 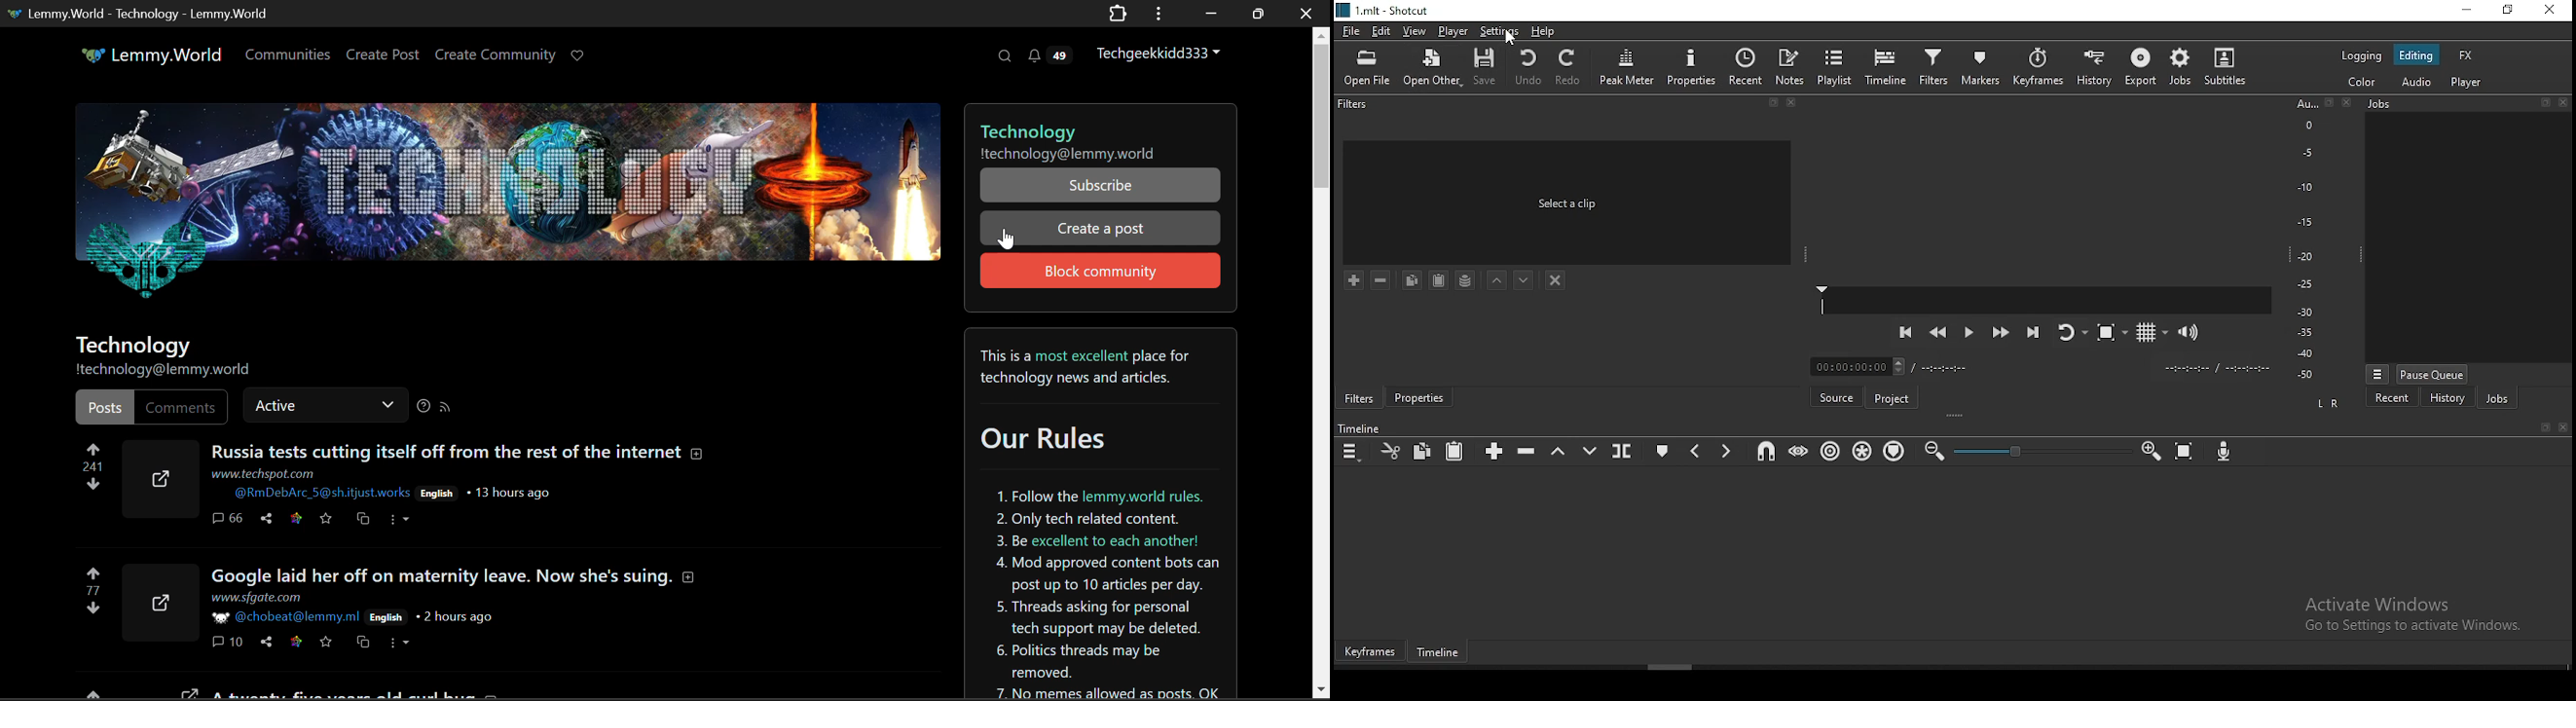 I want to click on RSS, so click(x=446, y=406).